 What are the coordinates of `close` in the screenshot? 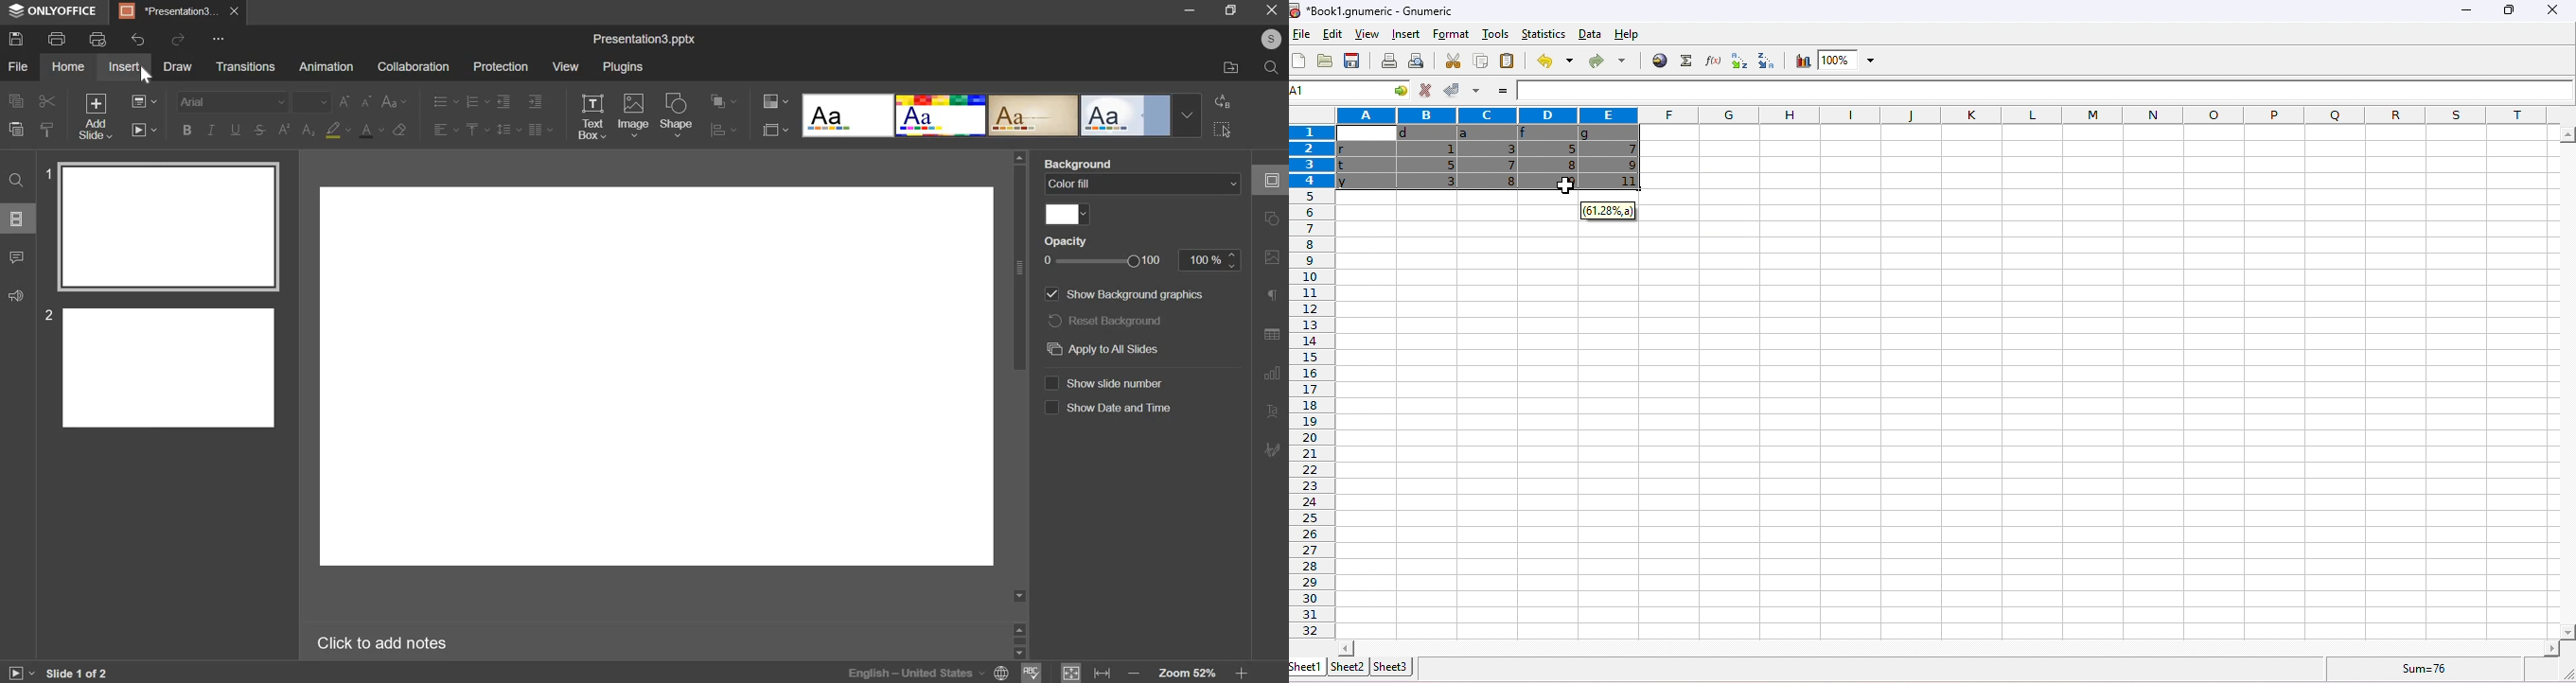 It's located at (235, 11).